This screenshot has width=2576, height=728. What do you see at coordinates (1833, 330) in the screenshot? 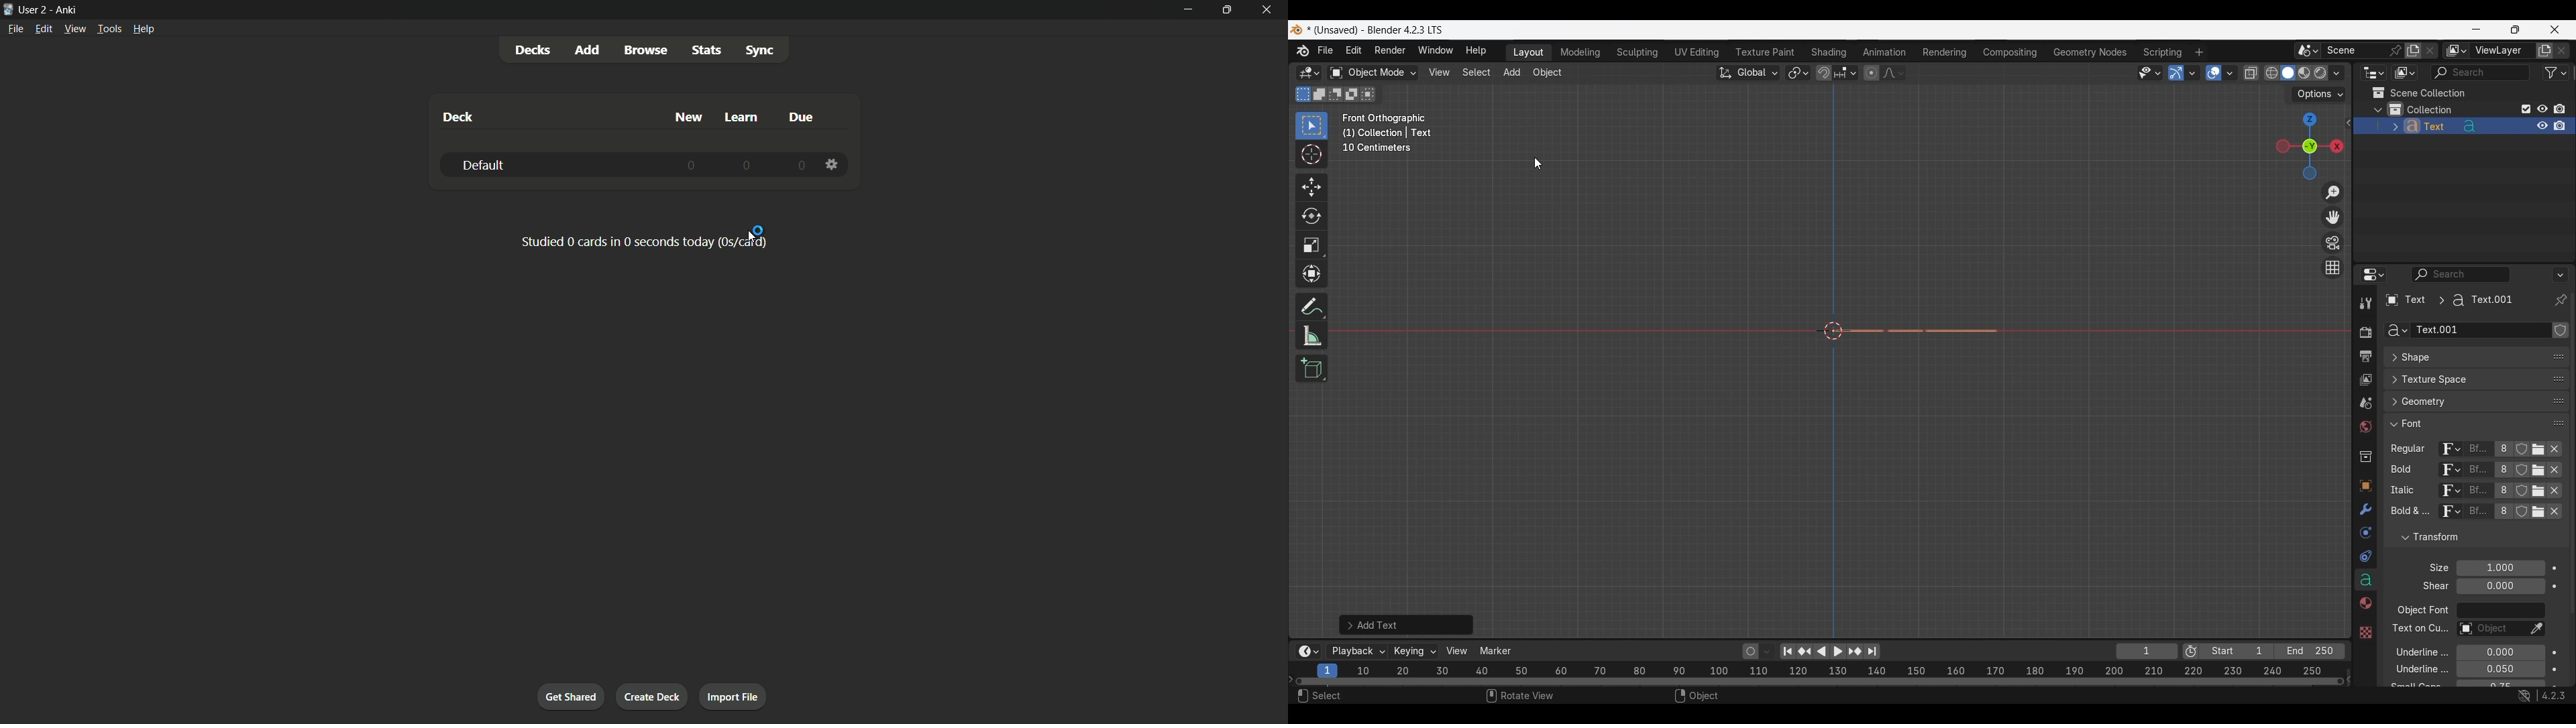
I see `Cursor at the center point of the frame` at bounding box center [1833, 330].